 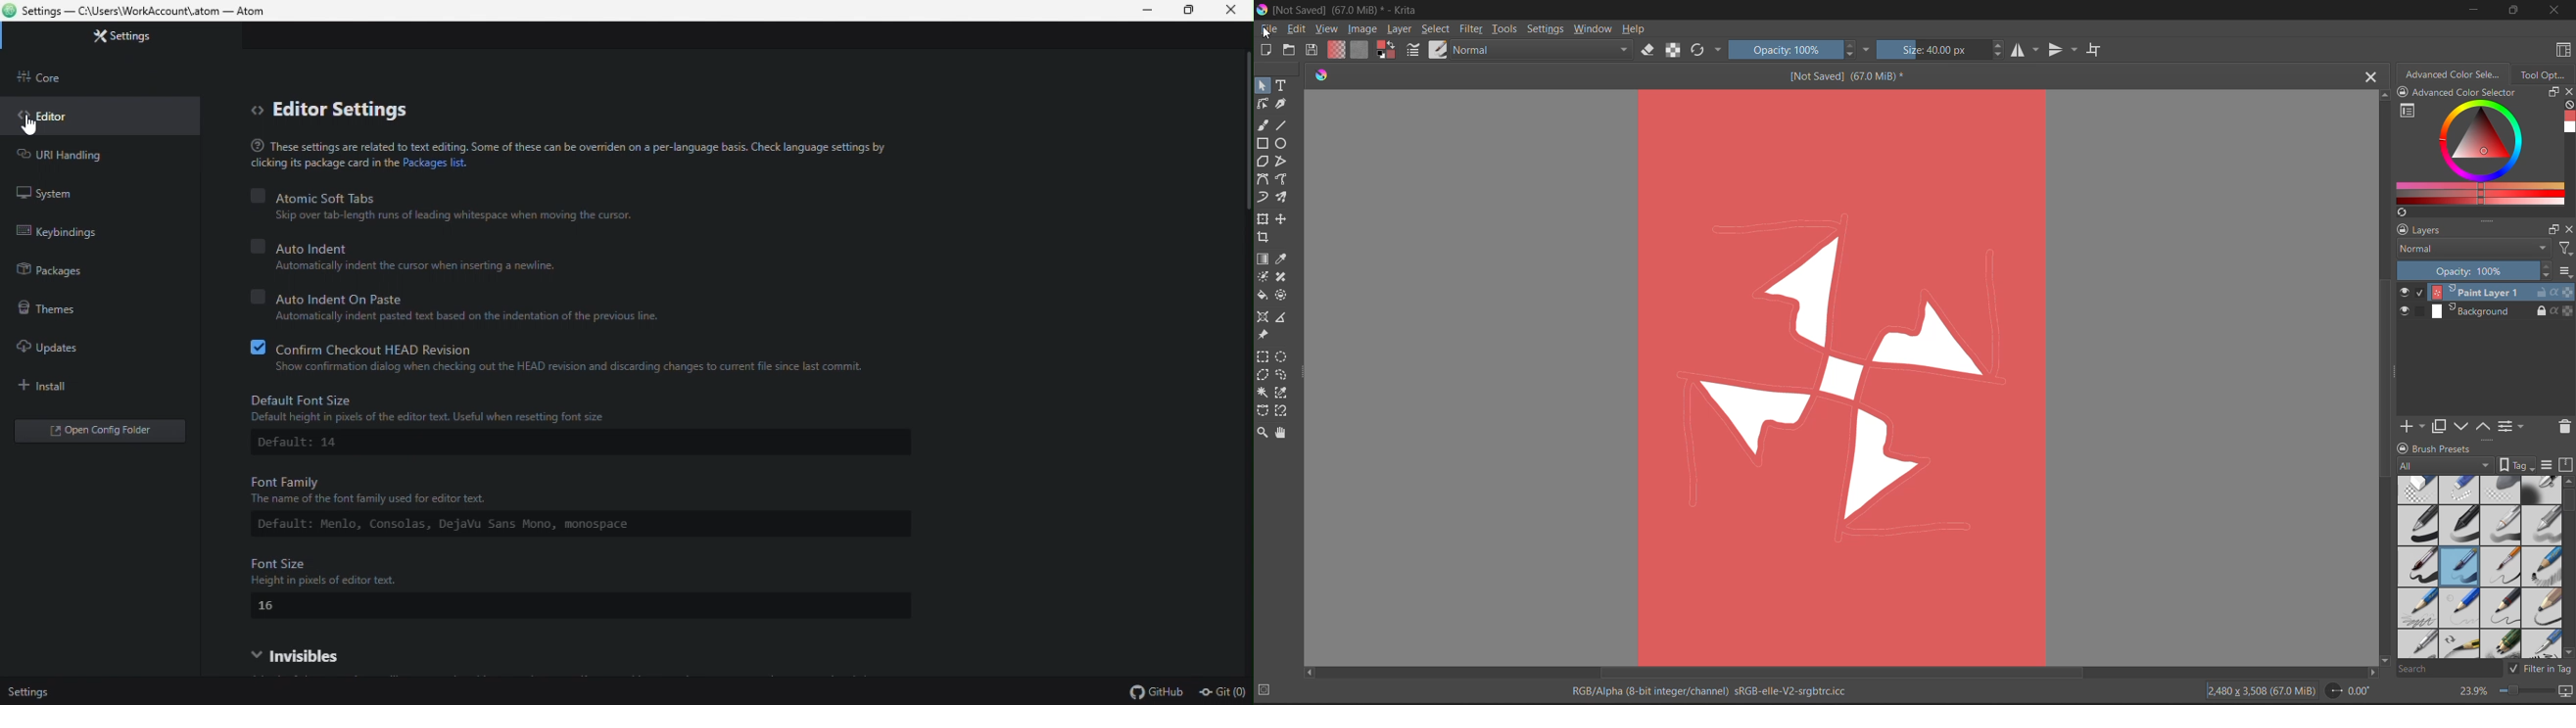 I want to click on float docker, so click(x=2555, y=229).